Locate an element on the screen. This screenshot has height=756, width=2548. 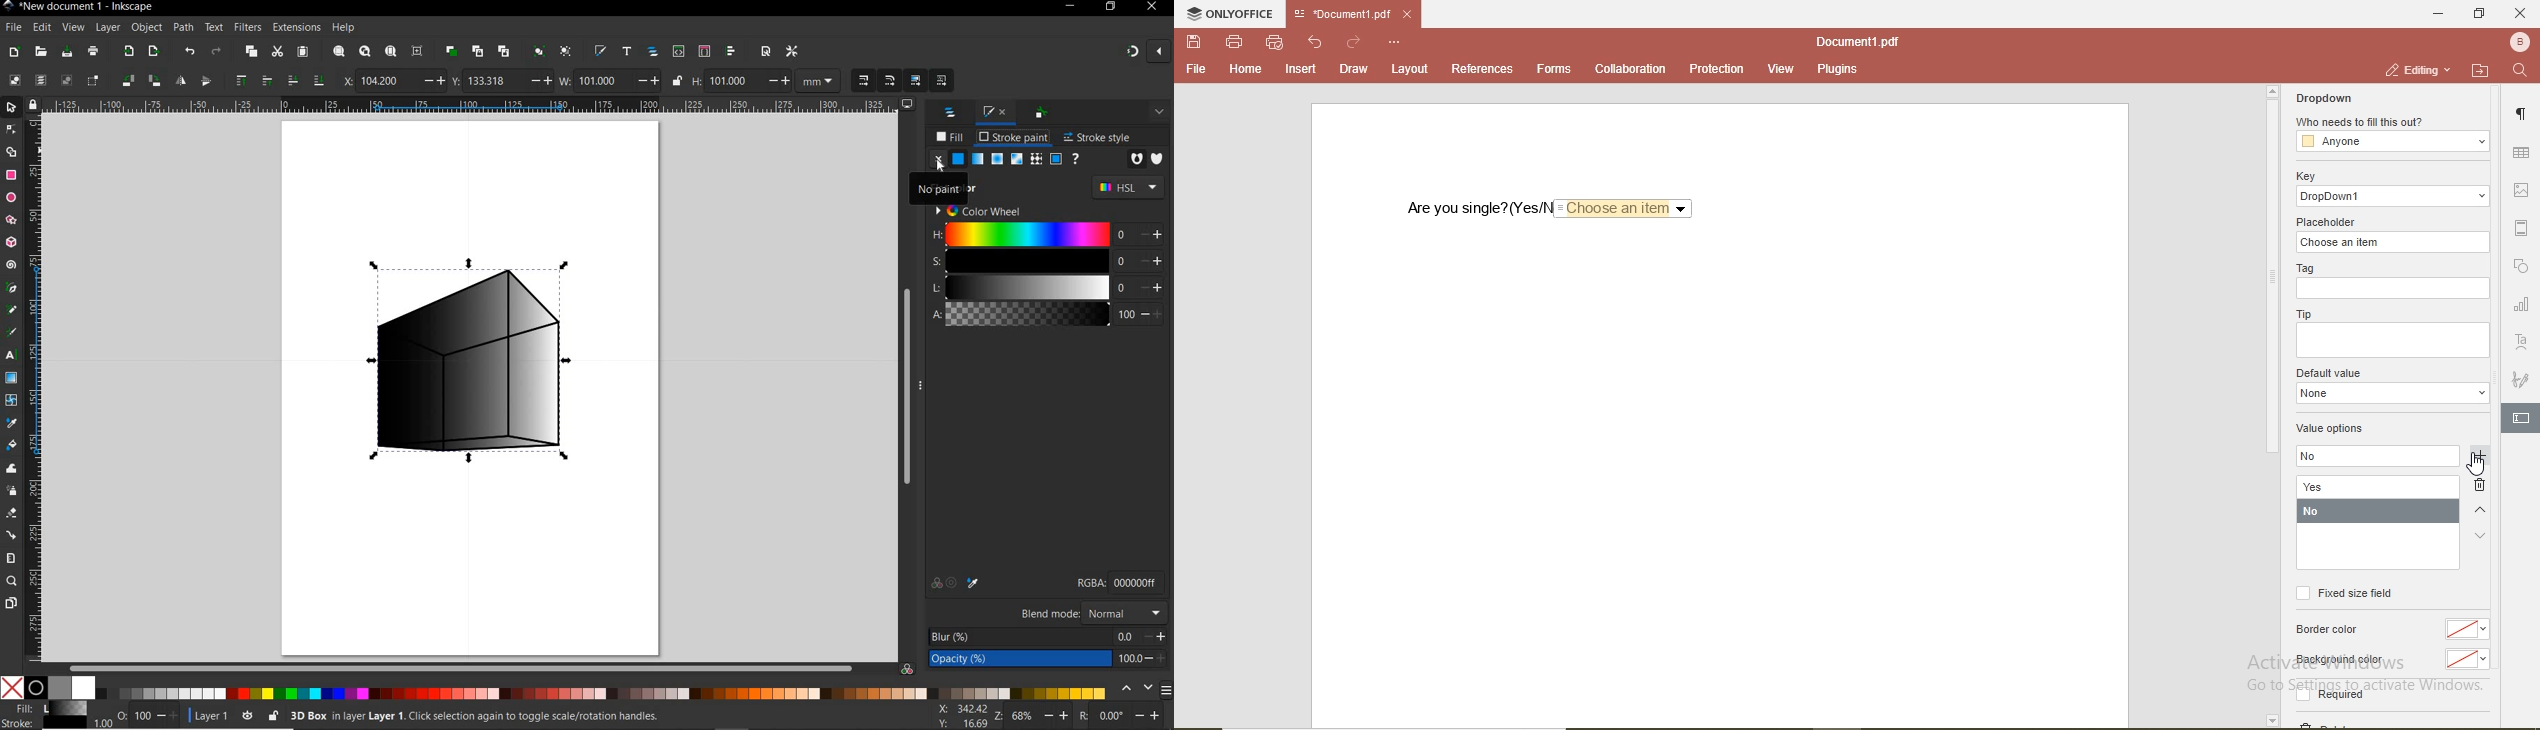
TWEAK TOOL is located at coordinates (11, 468).